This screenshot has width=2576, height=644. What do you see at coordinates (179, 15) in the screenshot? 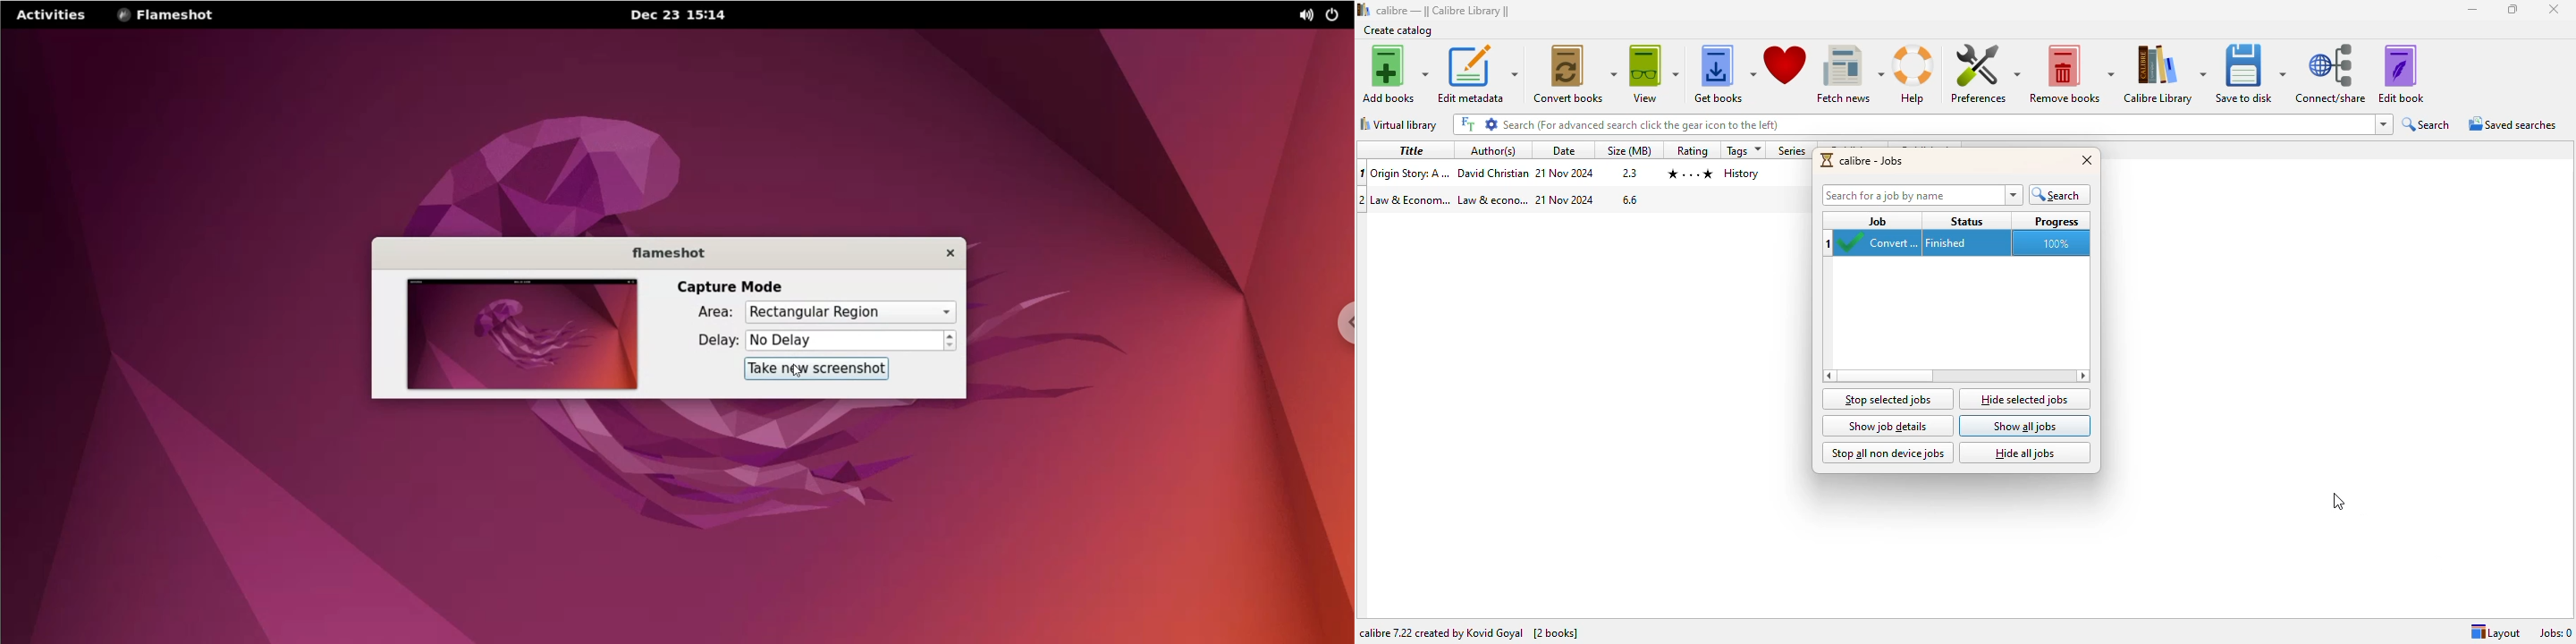
I see `flameshot options` at bounding box center [179, 15].